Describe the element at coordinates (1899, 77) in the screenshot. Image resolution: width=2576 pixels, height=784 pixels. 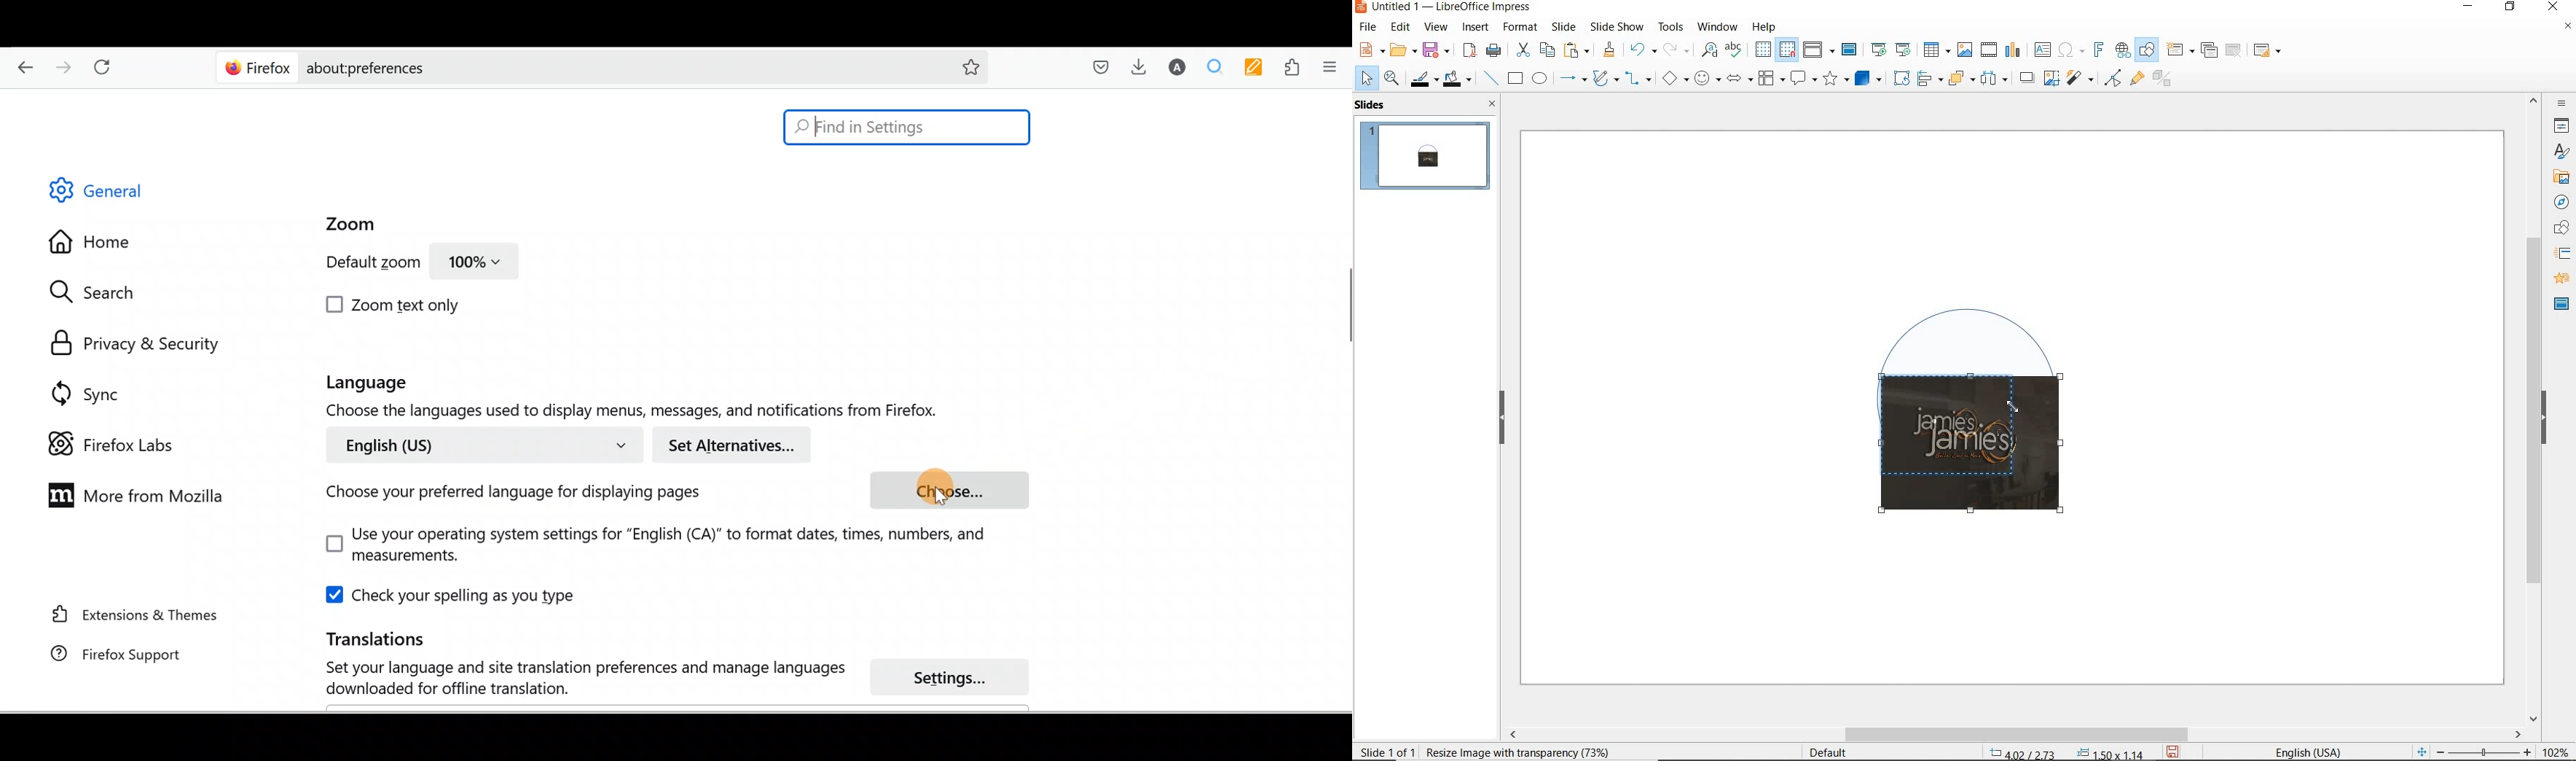
I see `rotate` at that location.